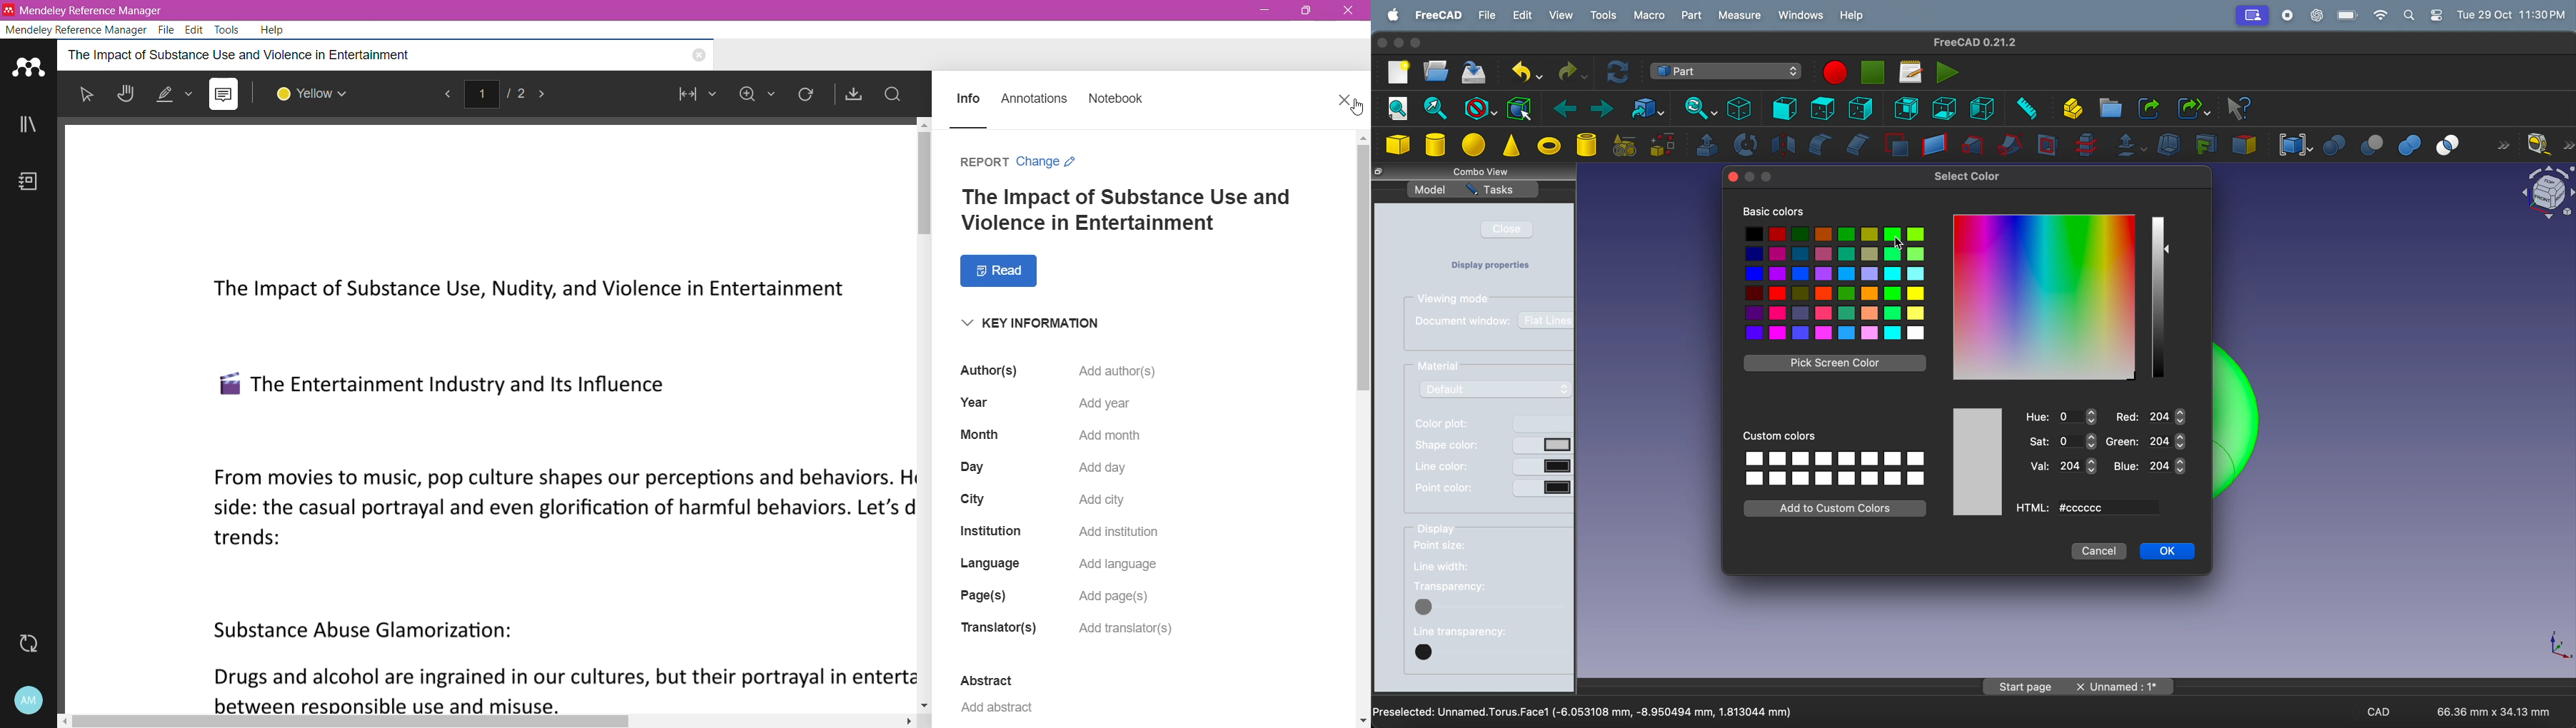 This screenshot has width=2576, height=728. Describe the element at coordinates (1486, 15) in the screenshot. I see `file` at that location.